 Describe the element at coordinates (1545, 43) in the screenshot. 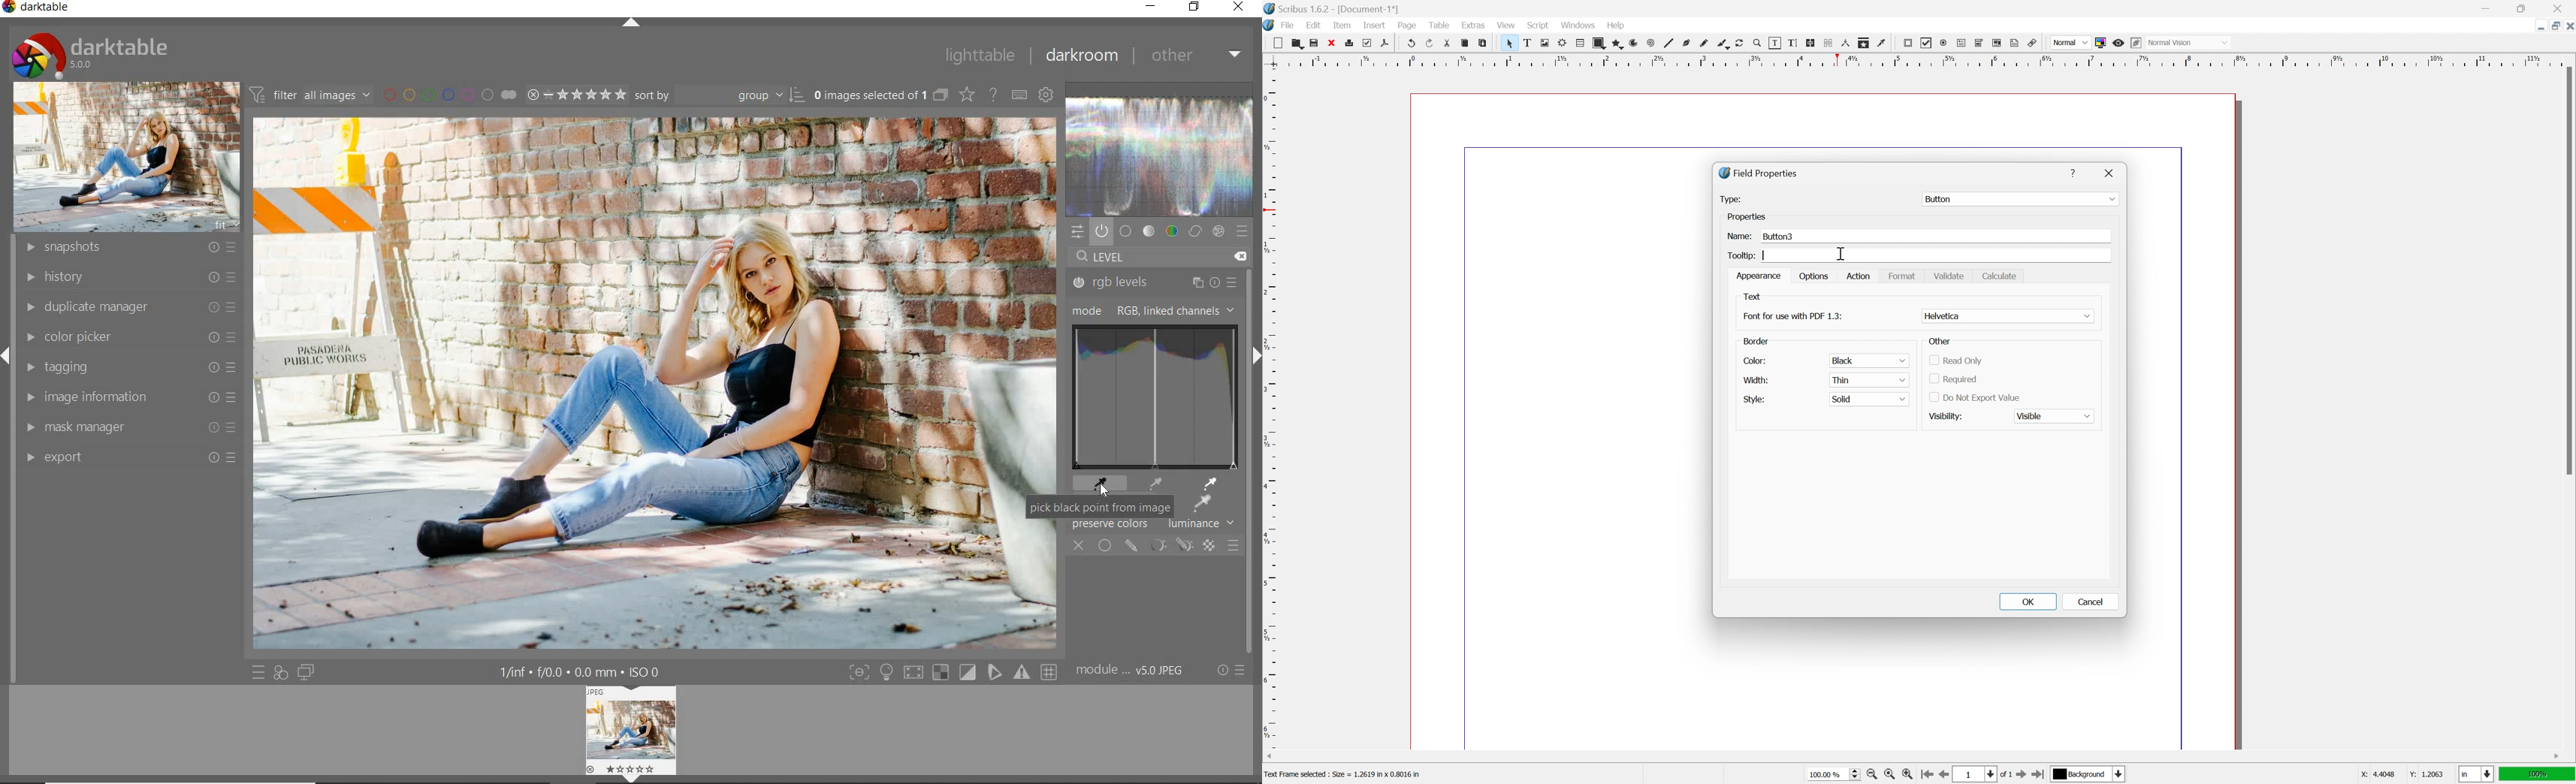

I see `image frame` at that location.